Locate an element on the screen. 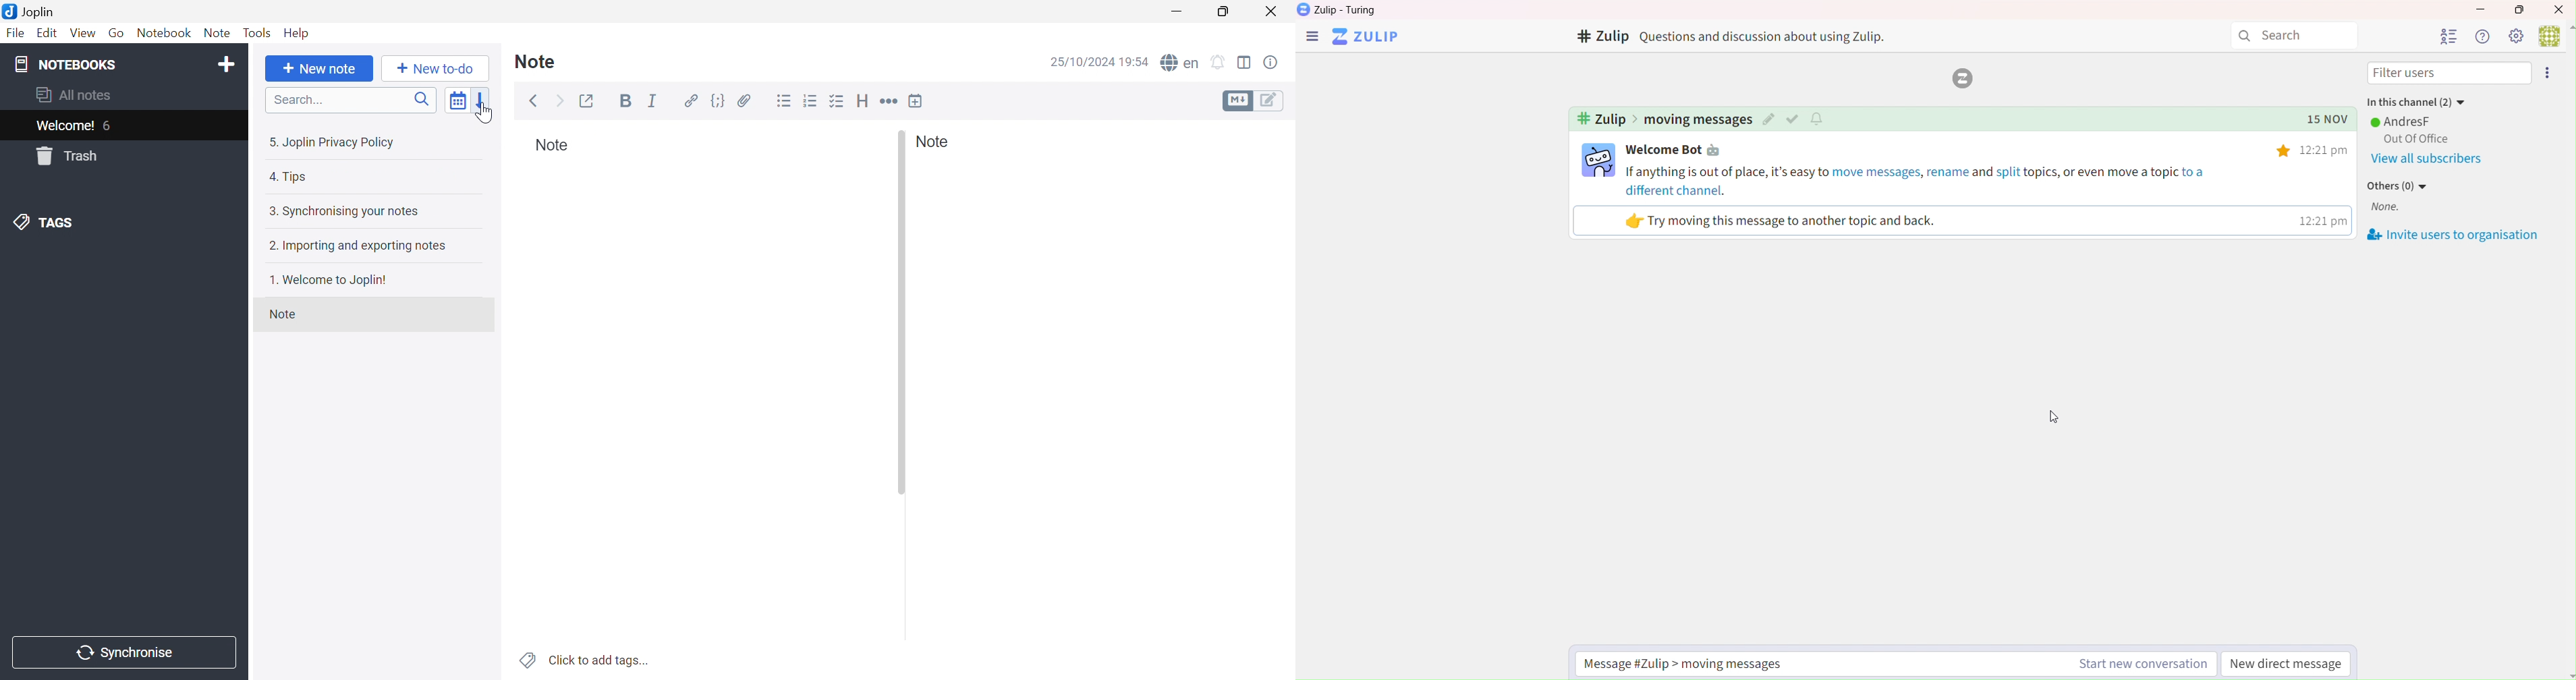 Image resolution: width=2576 pixels, height=700 pixels. Welcome! is located at coordinates (66, 125).